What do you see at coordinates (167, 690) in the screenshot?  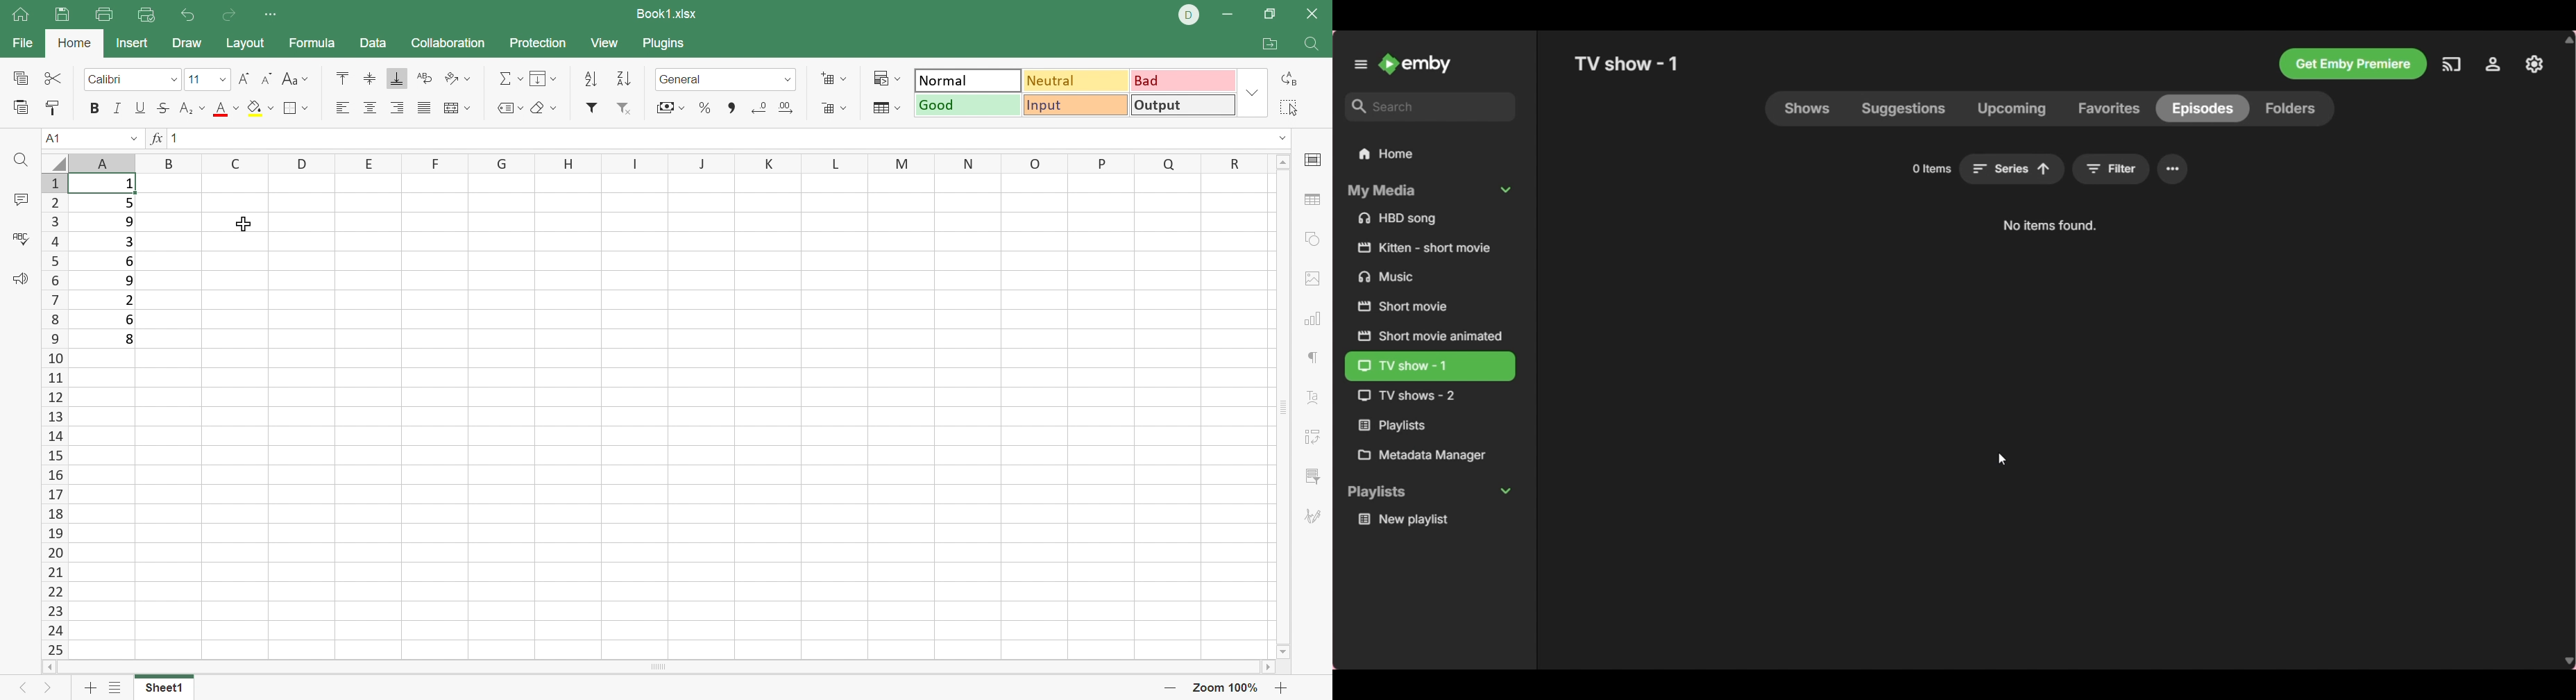 I see `Sheet1` at bounding box center [167, 690].